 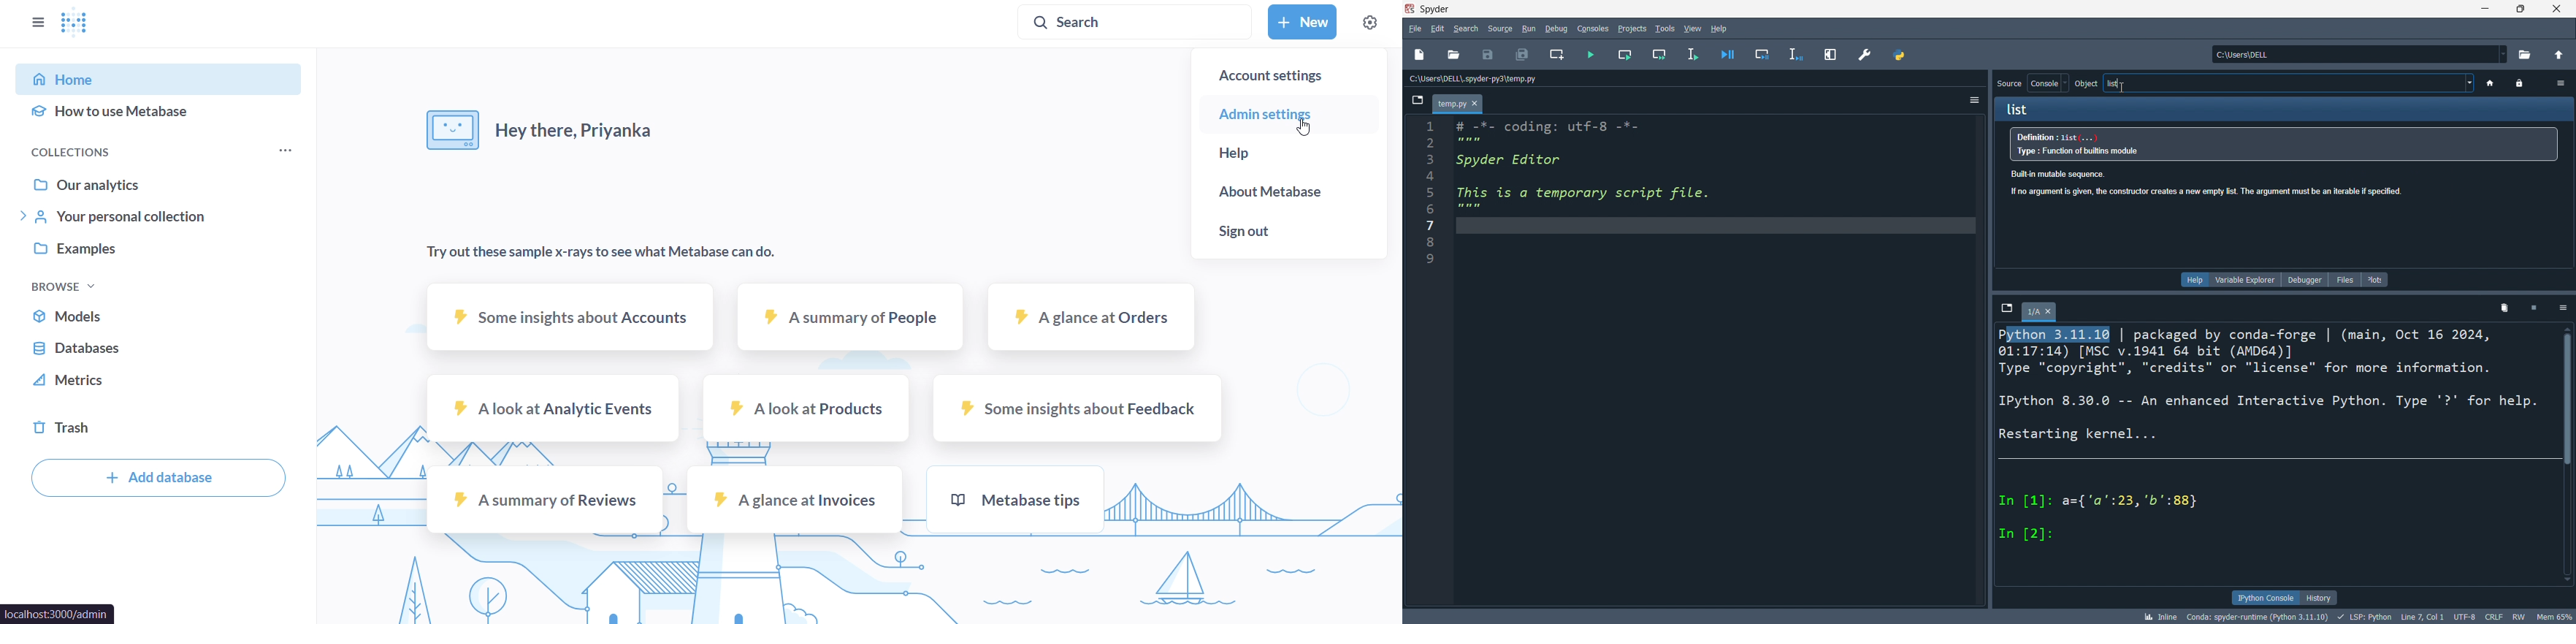 I want to click on runline, so click(x=1691, y=53).